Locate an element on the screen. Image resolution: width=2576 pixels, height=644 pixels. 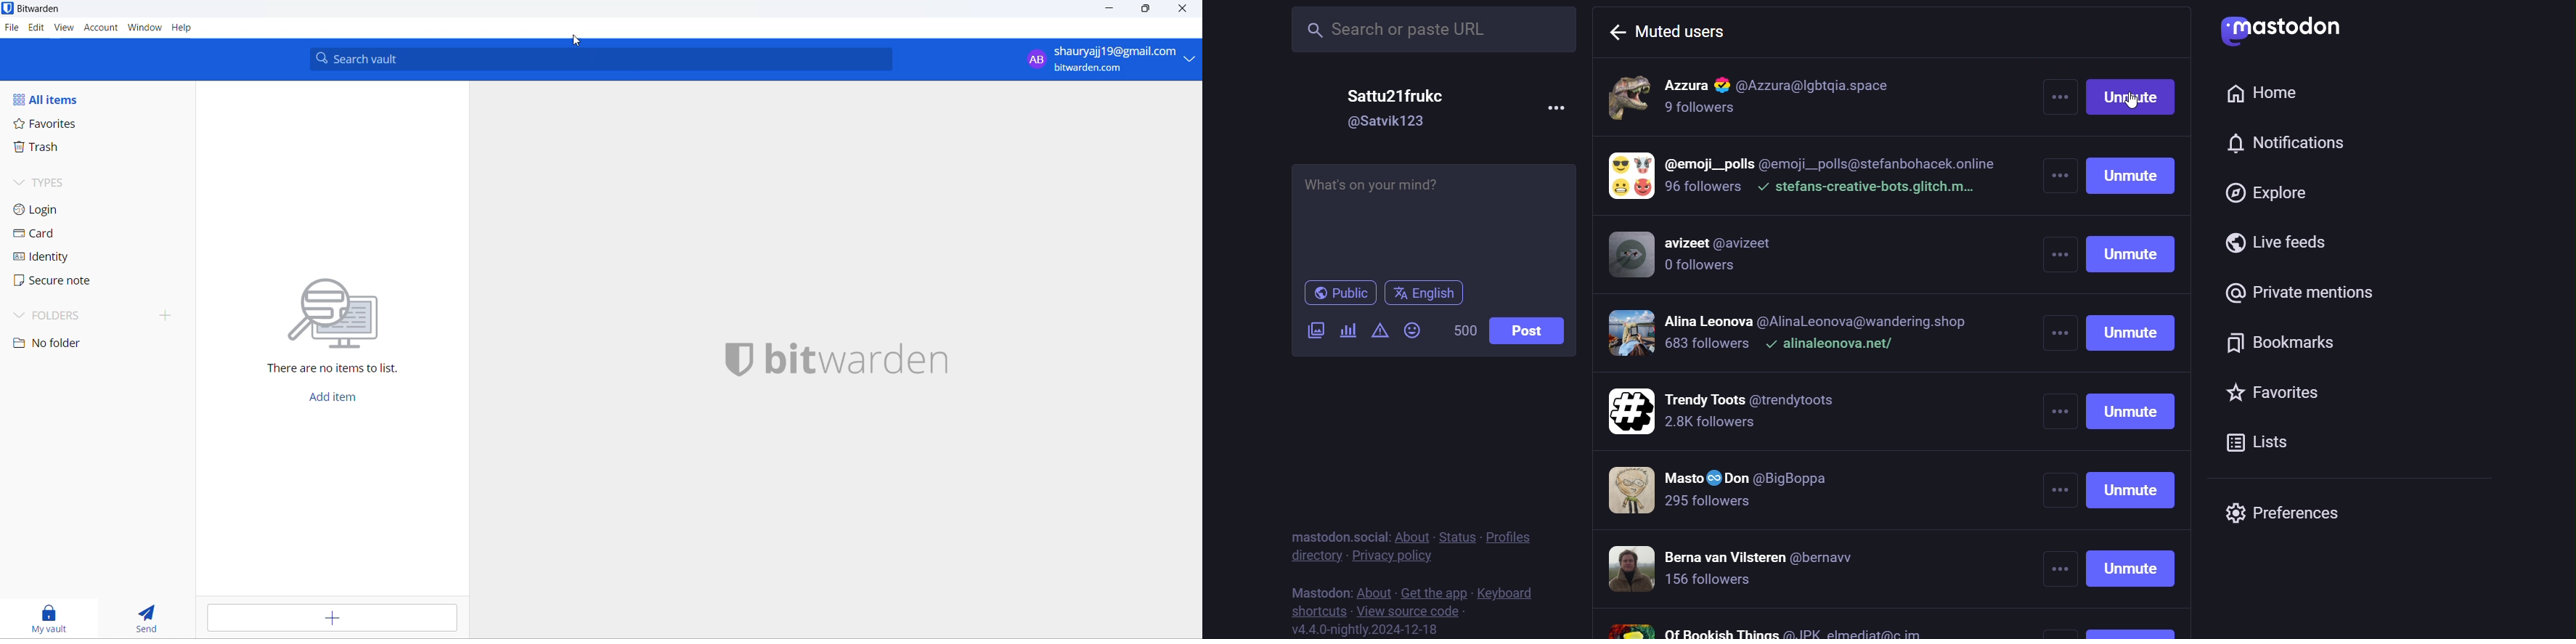
identity is located at coordinates (49, 259).